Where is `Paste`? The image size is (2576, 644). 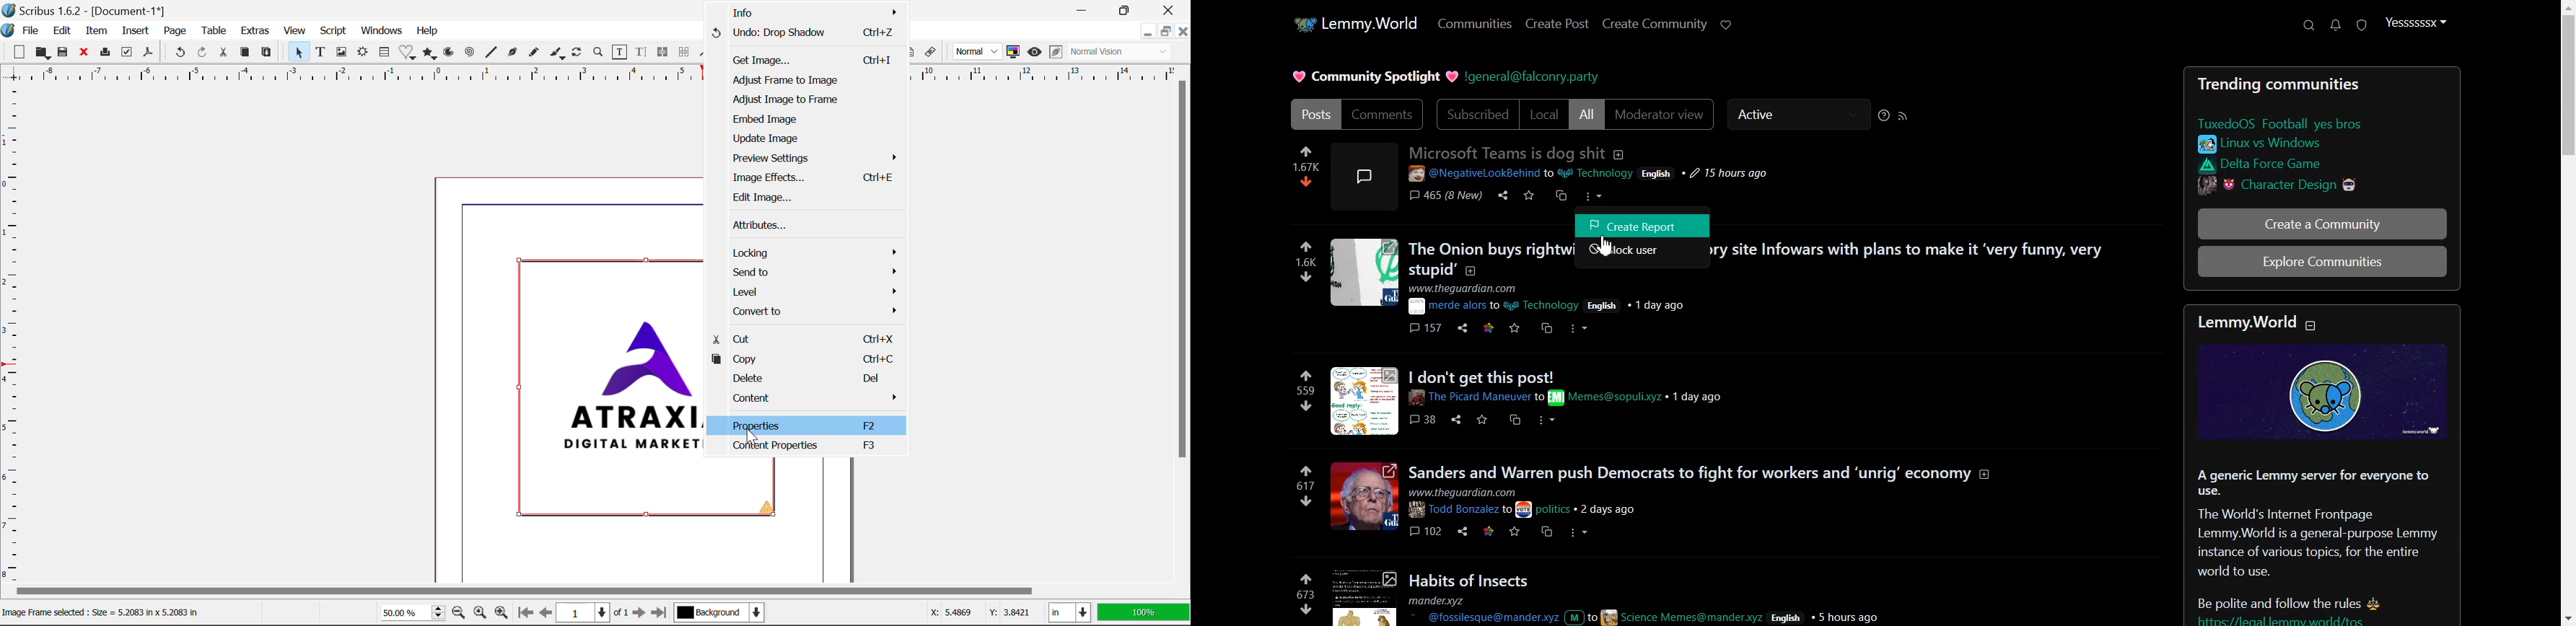 Paste is located at coordinates (269, 55).